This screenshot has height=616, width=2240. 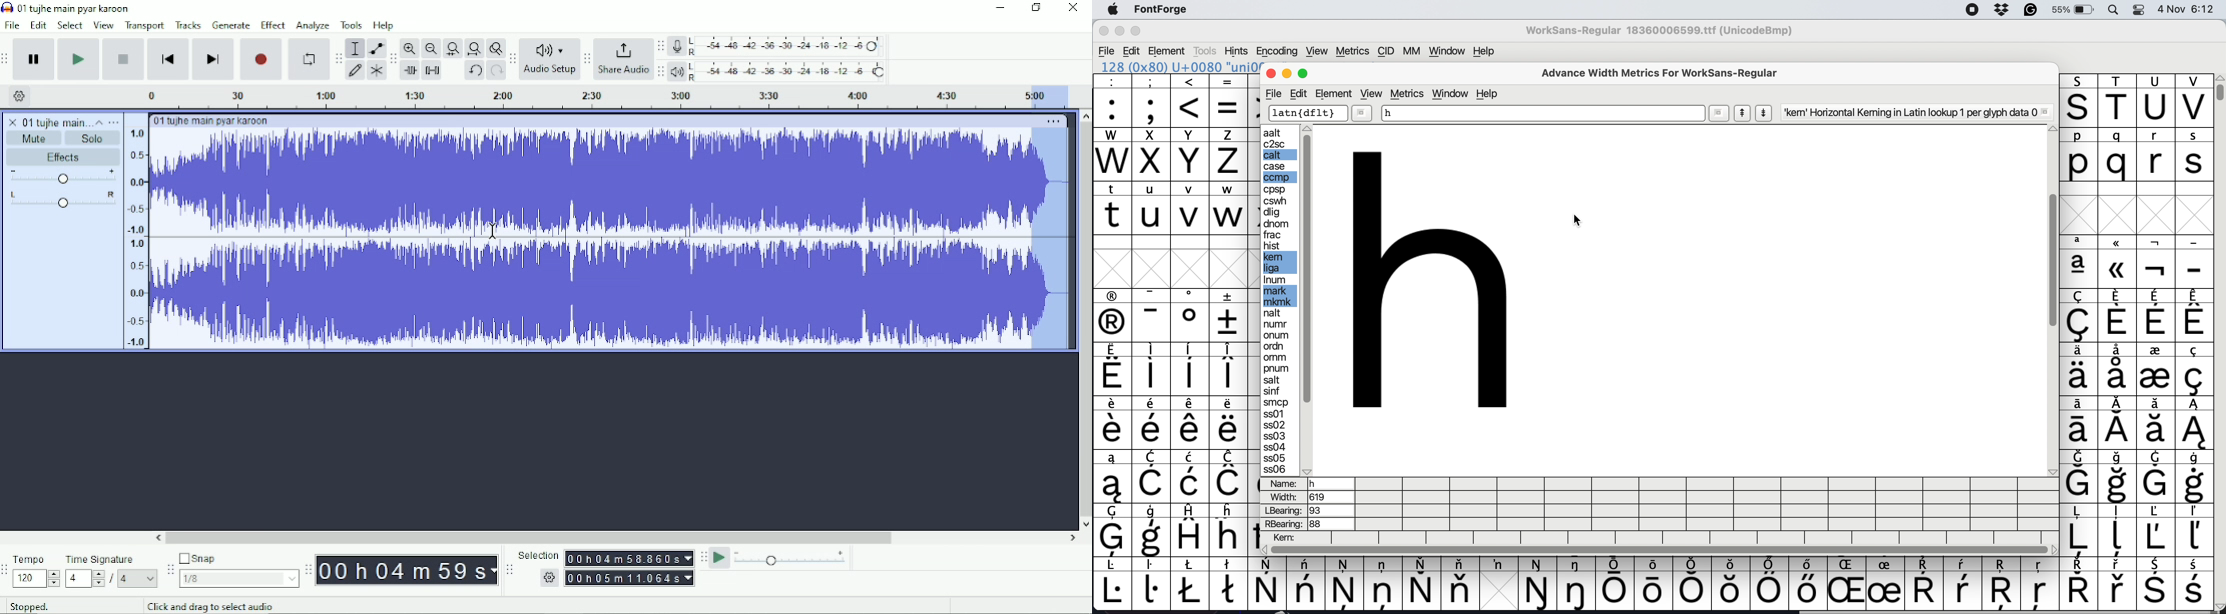 I want to click on special characters, so click(x=2141, y=296).